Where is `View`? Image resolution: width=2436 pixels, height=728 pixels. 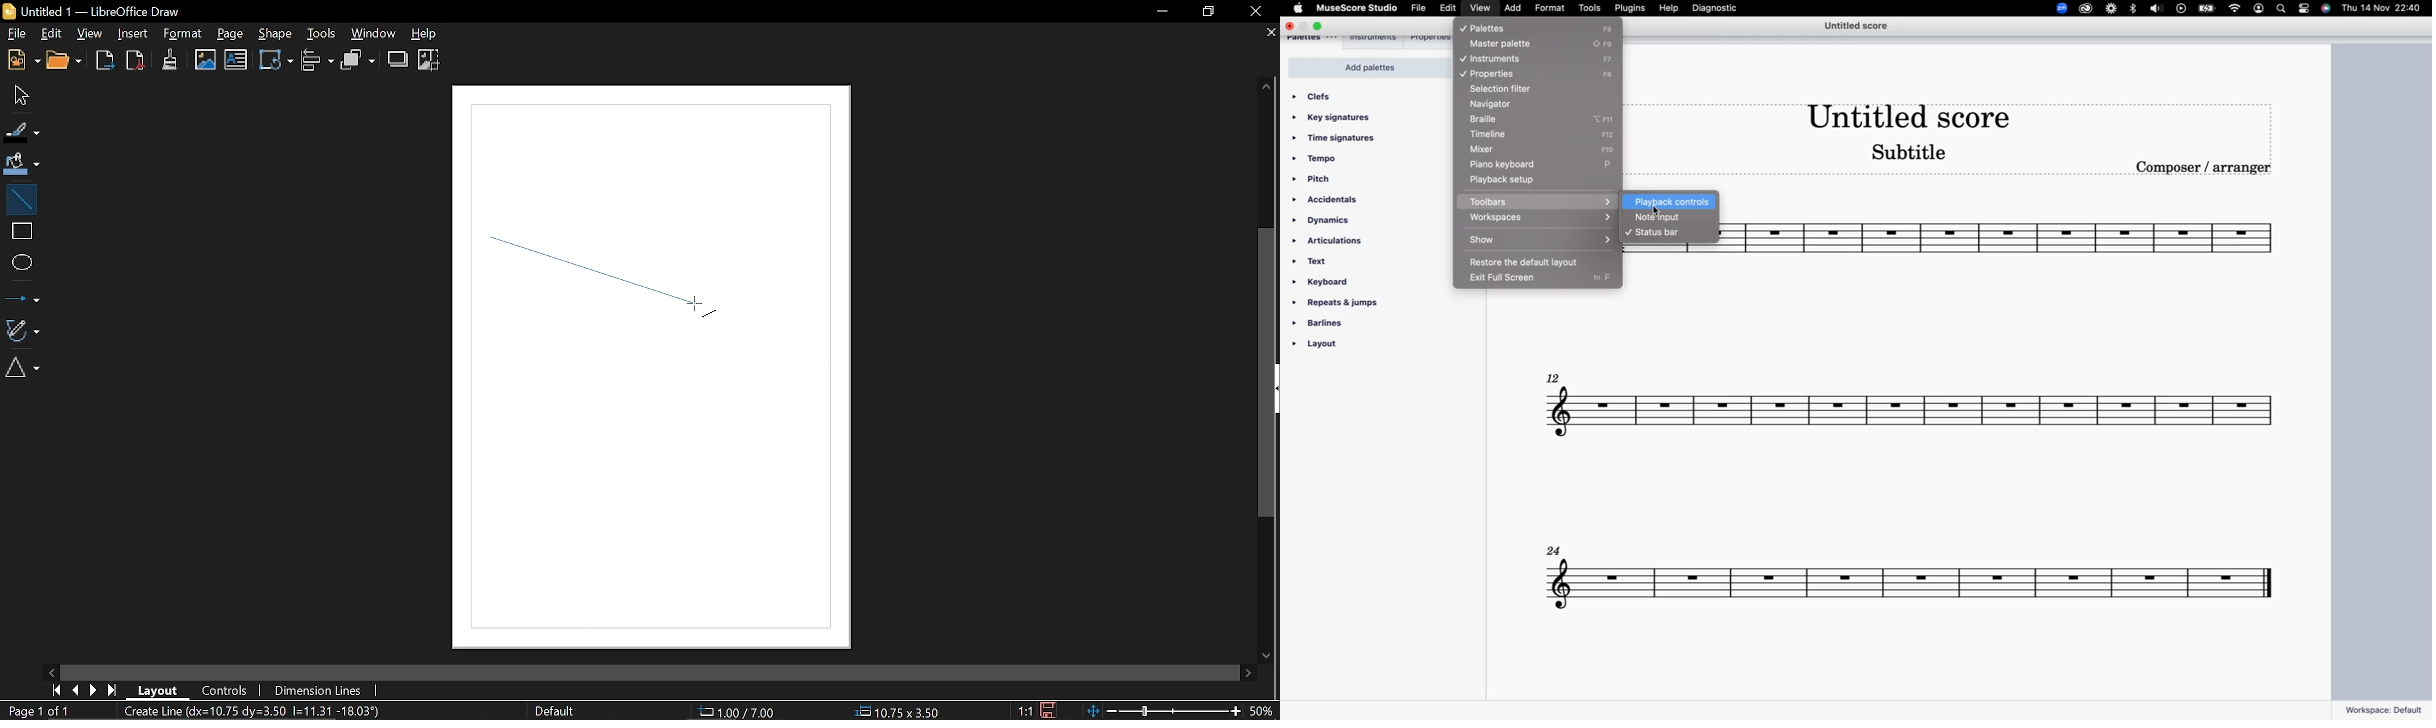
View is located at coordinates (93, 33).